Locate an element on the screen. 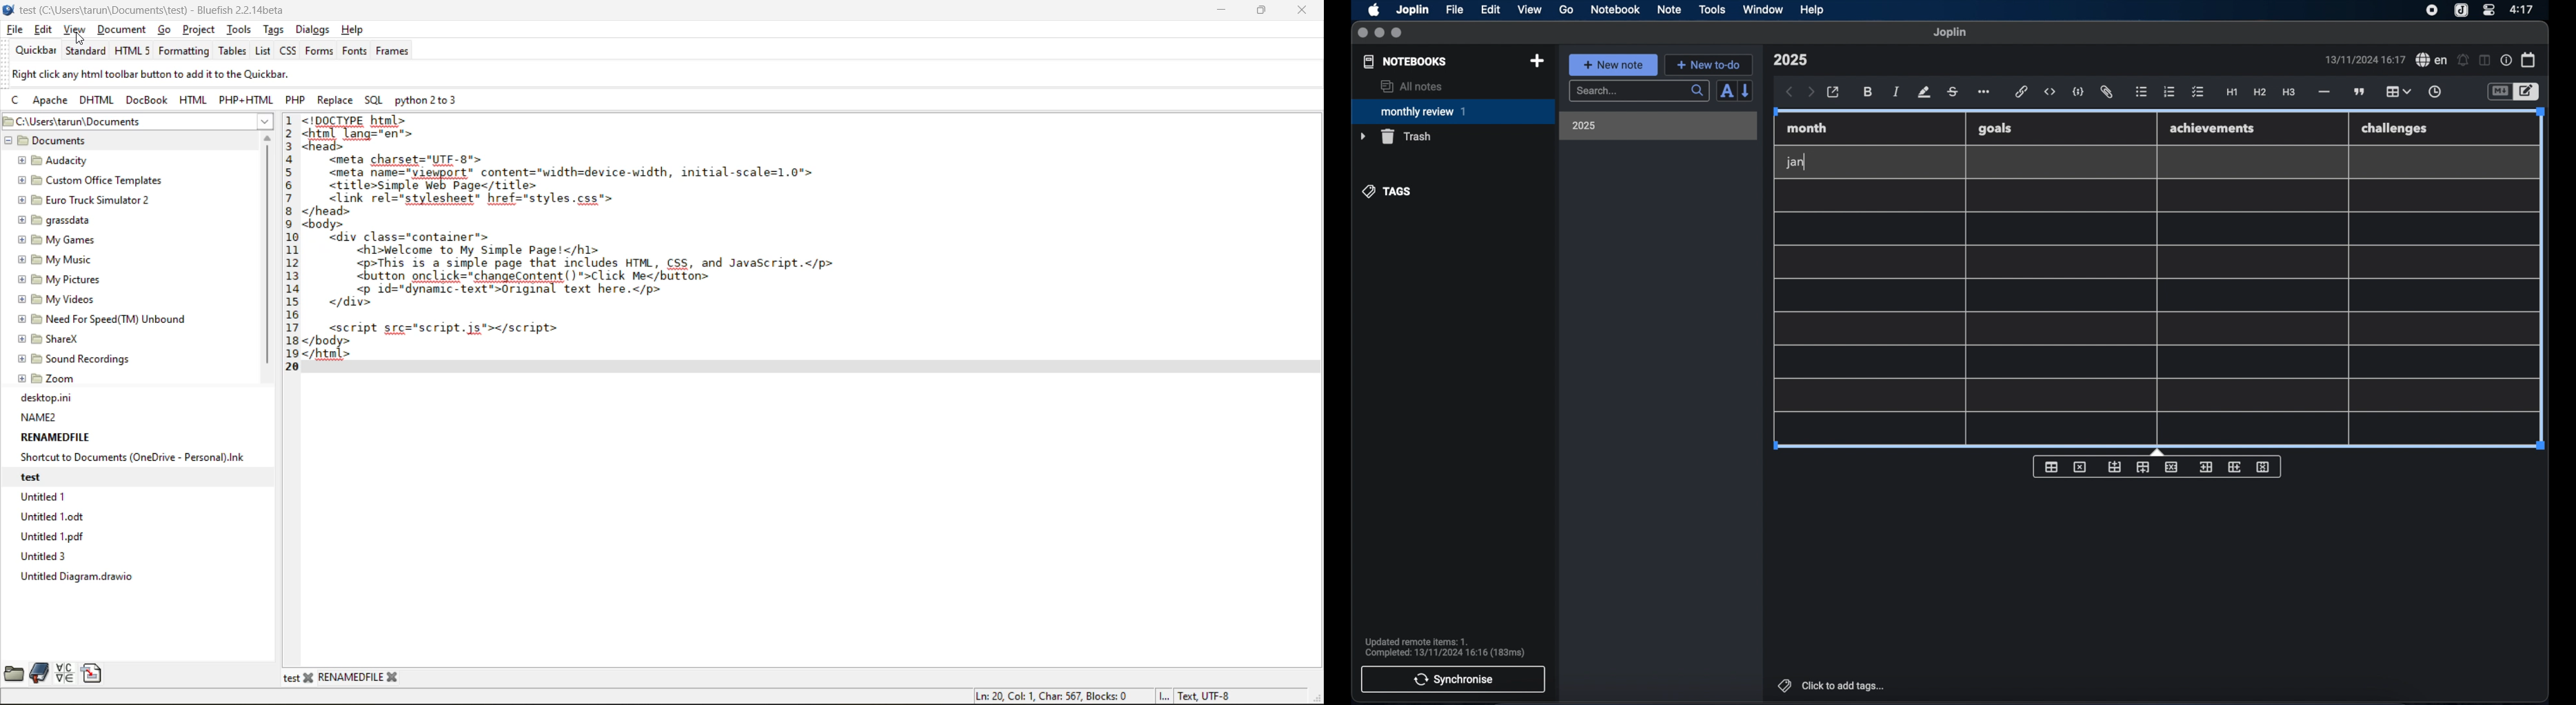  new notebook is located at coordinates (1537, 61).